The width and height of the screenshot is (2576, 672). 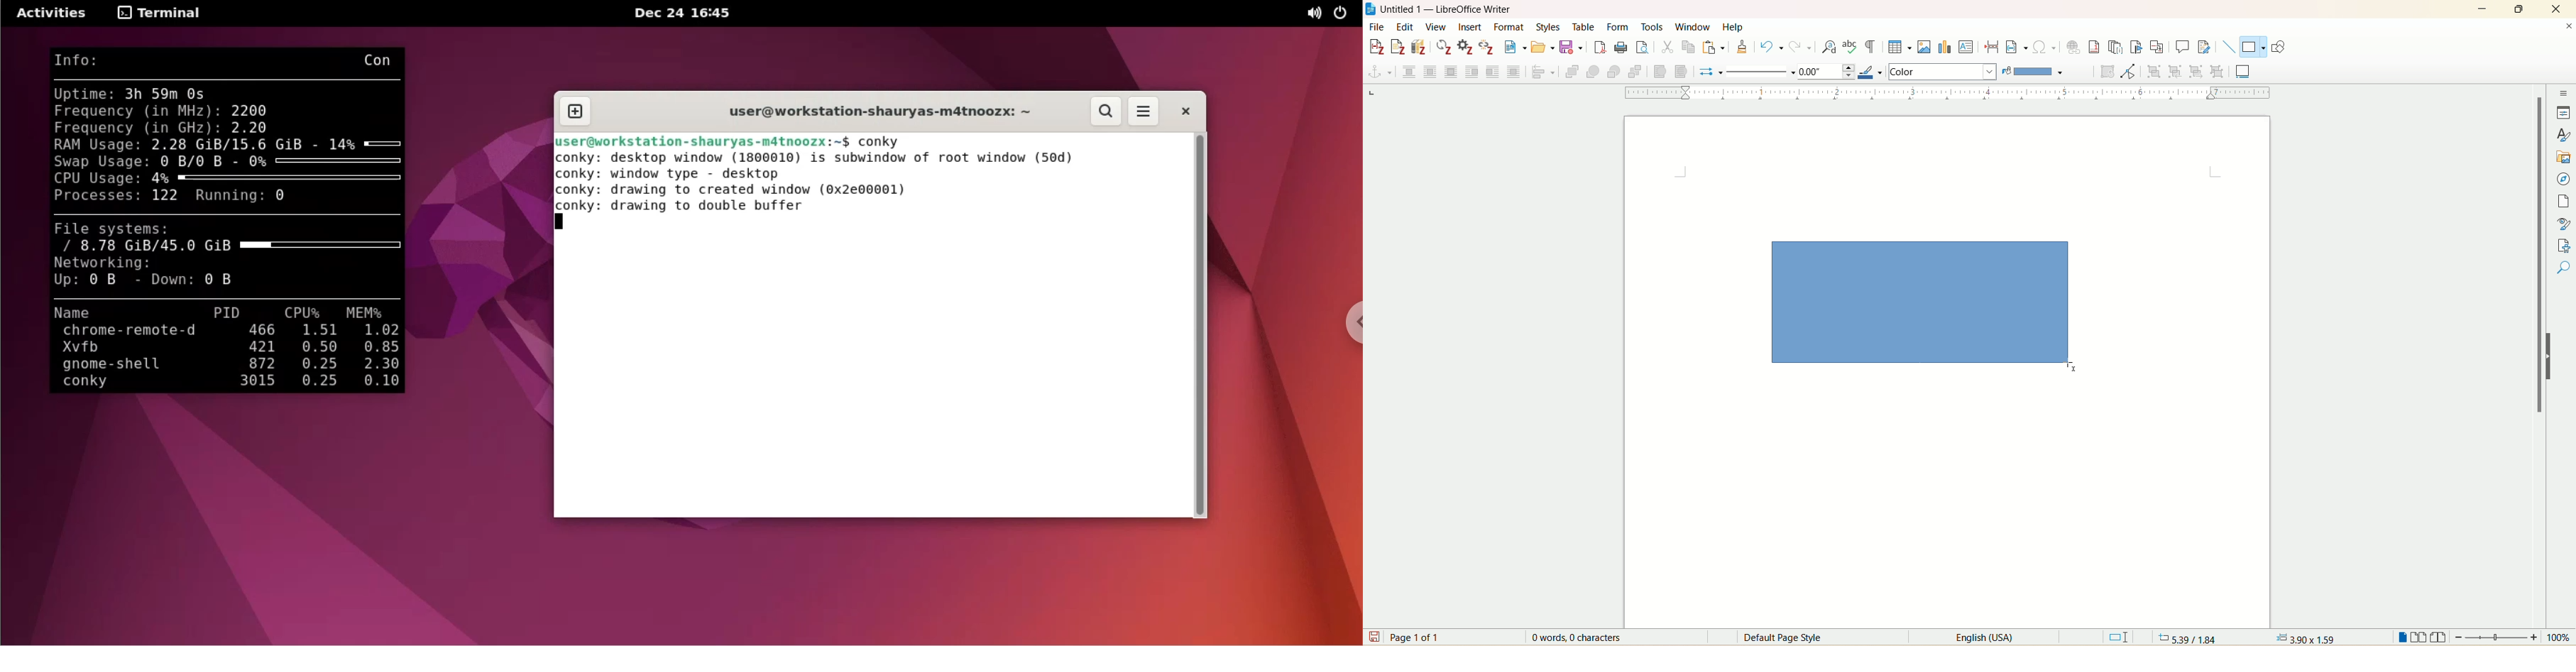 What do you see at coordinates (1966, 46) in the screenshot?
I see `insert text box` at bounding box center [1966, 46].